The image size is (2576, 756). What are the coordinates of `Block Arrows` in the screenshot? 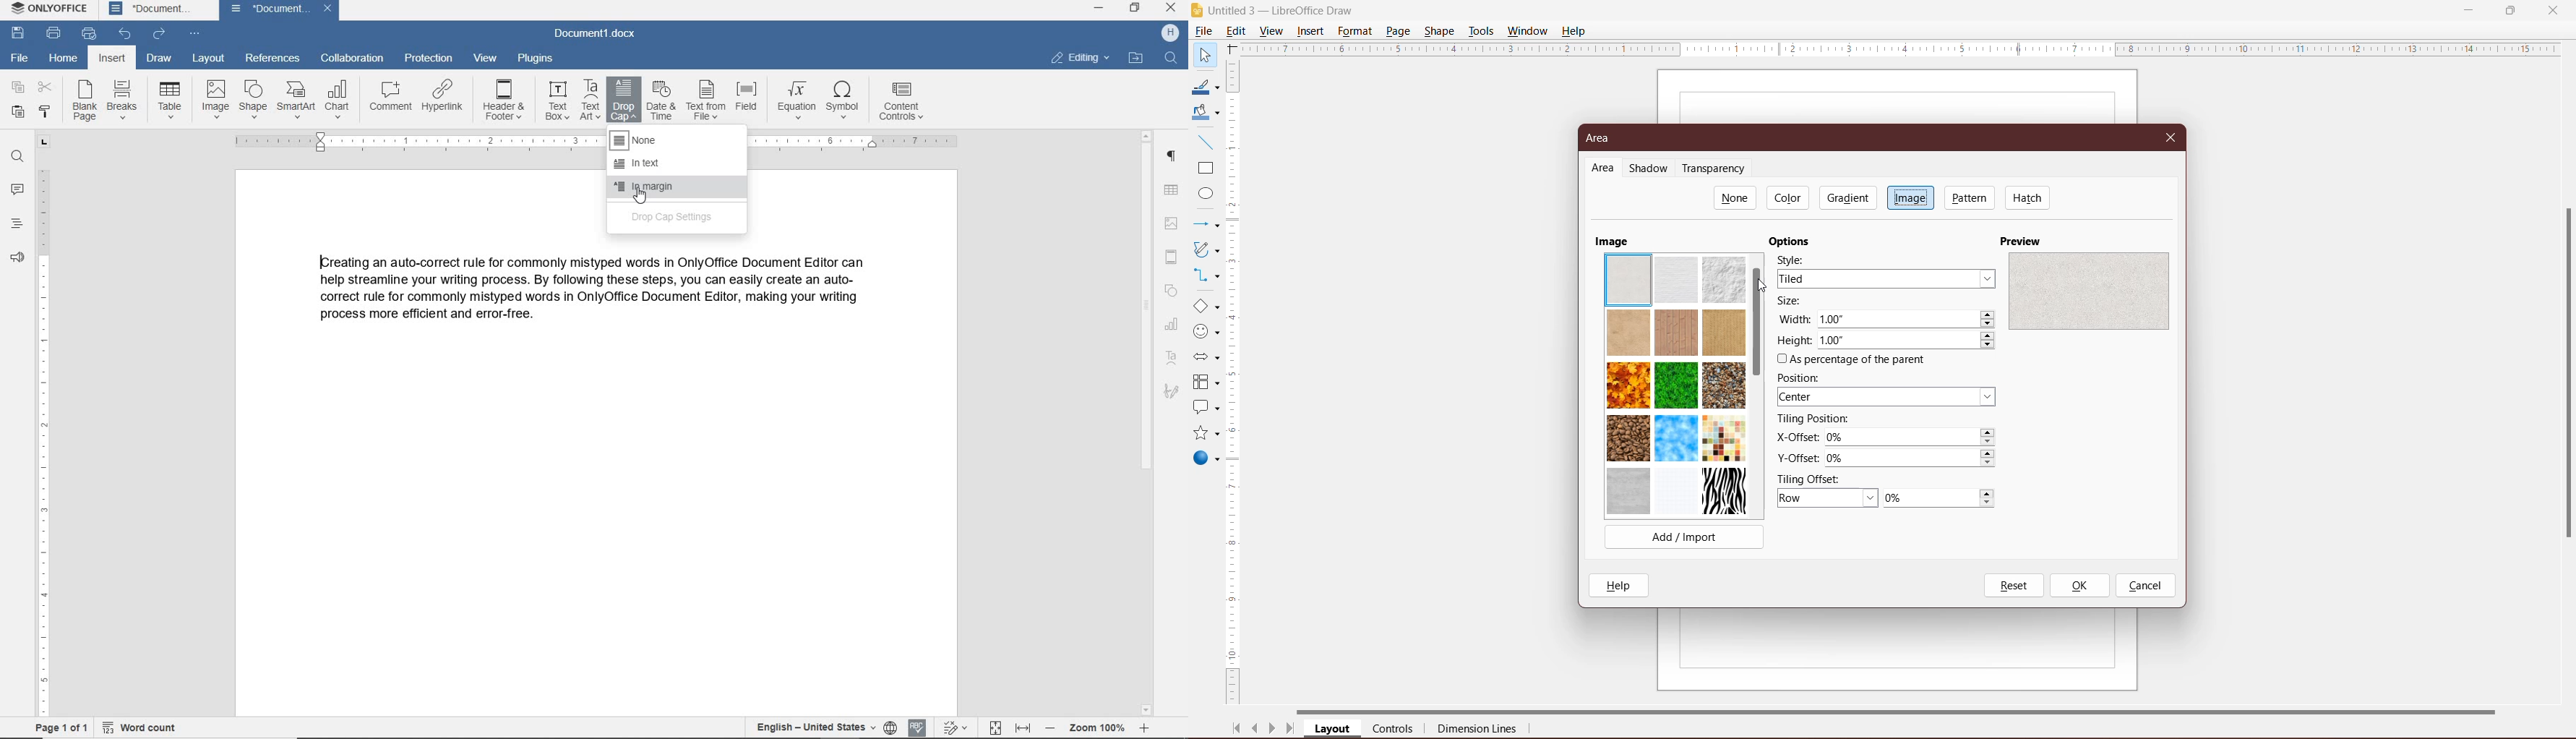 It's located at (1205, 359).